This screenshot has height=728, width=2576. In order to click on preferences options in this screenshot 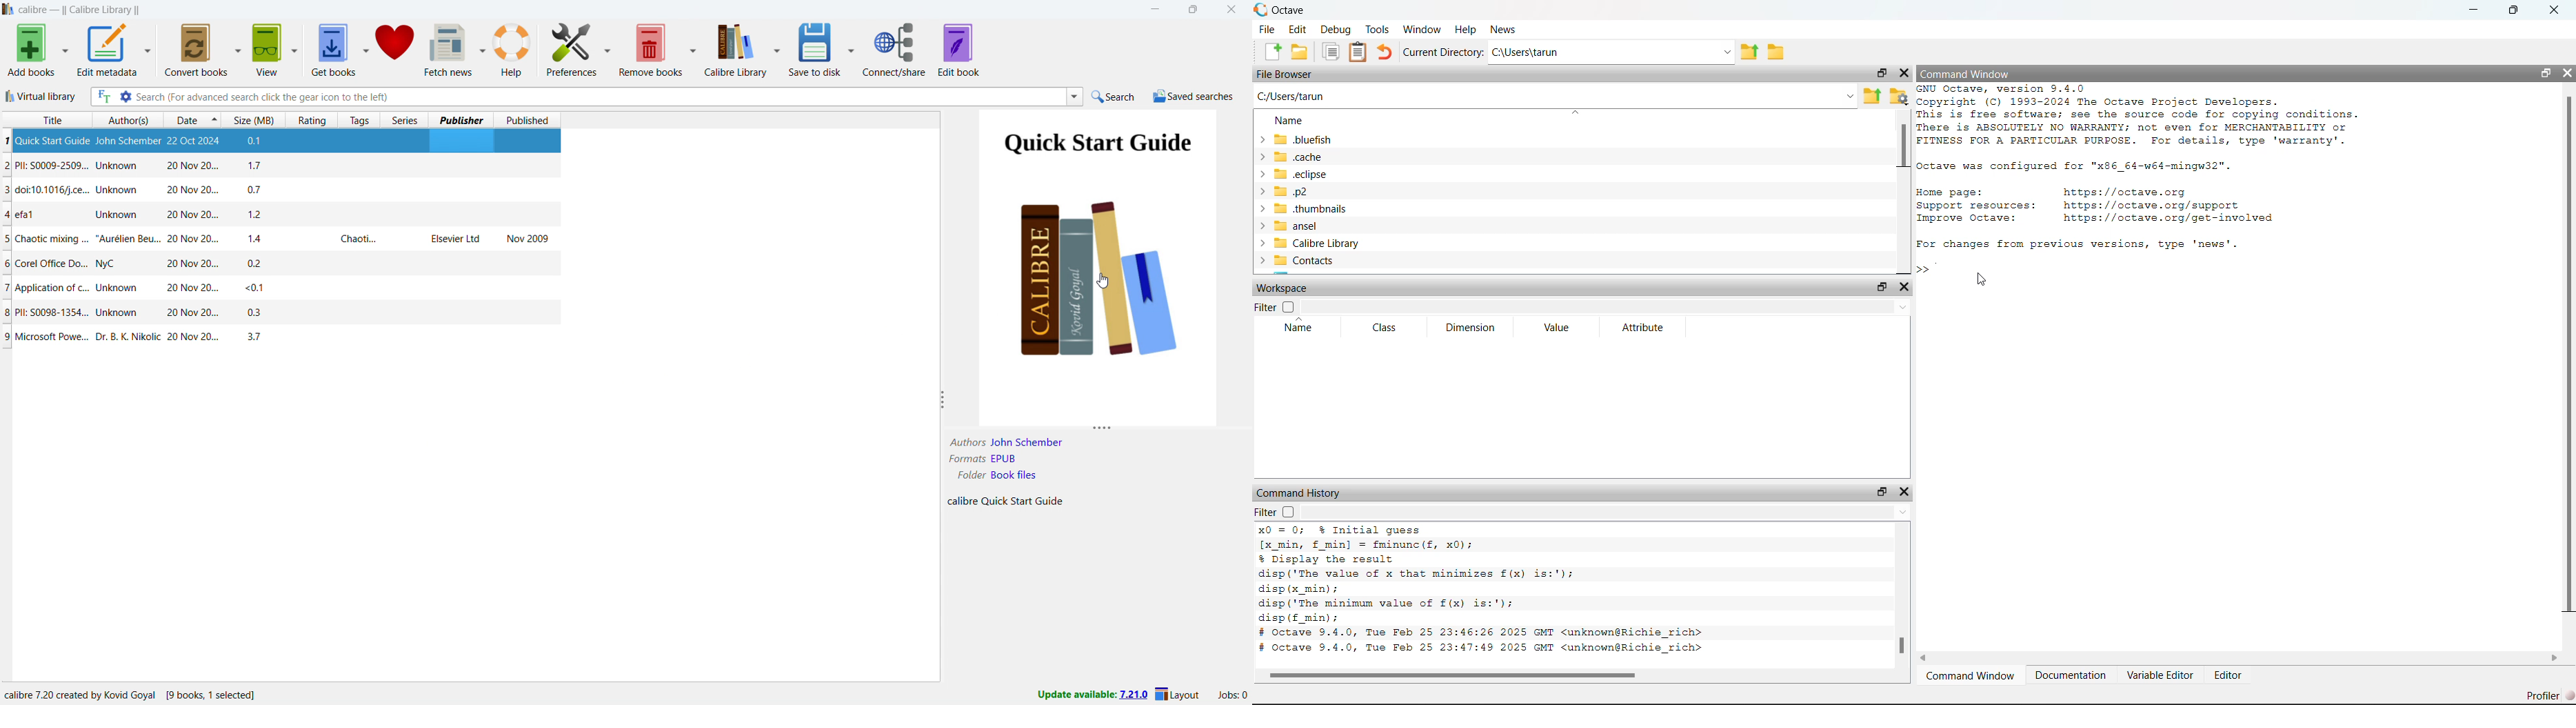, I will do `click(609, 48)`.